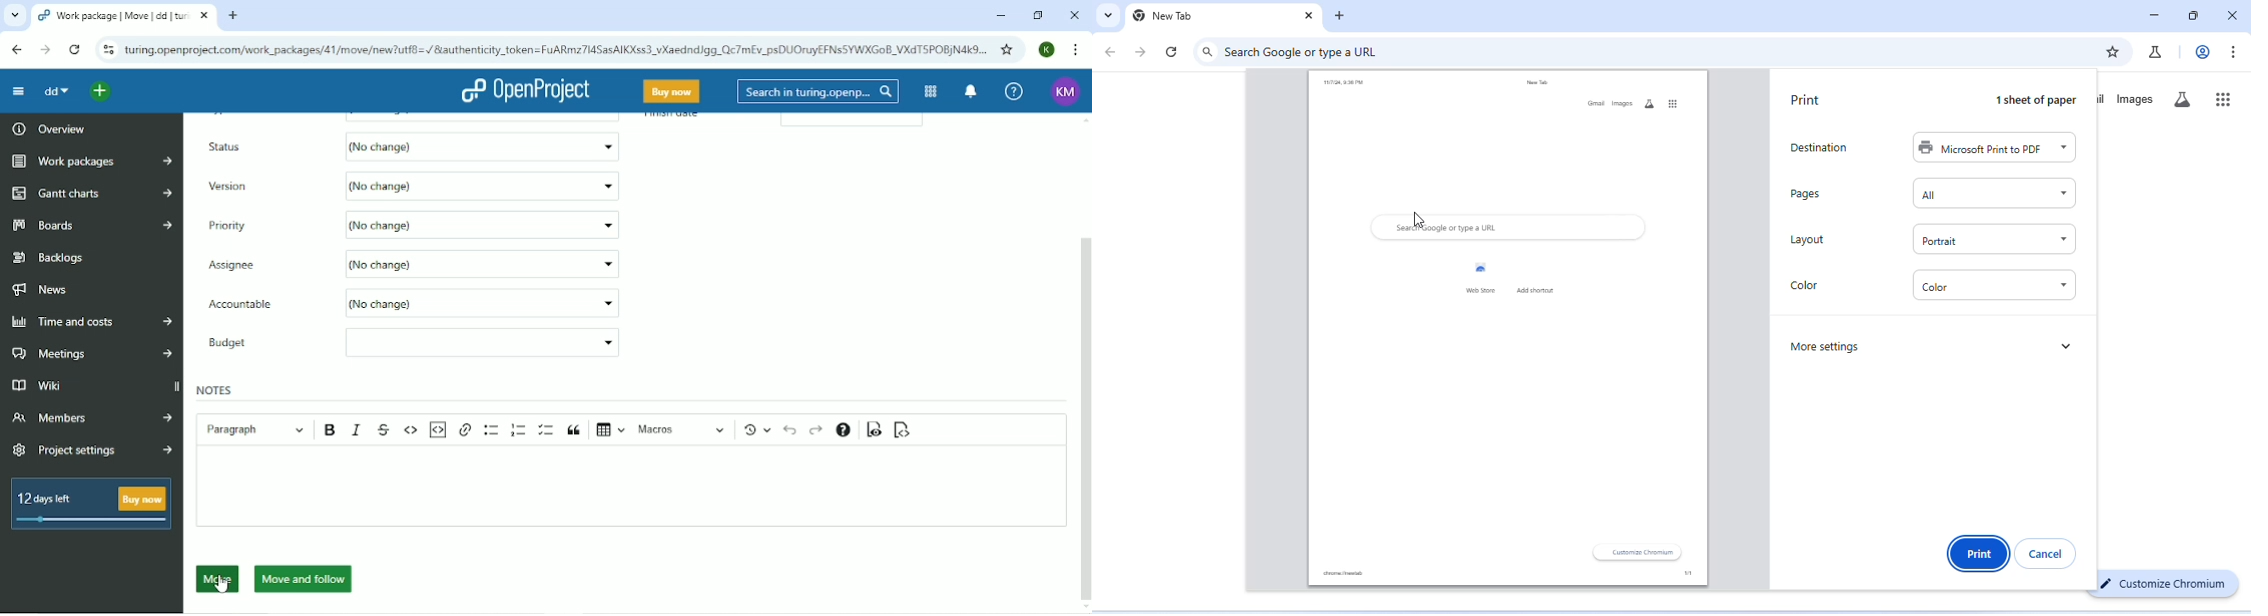 The height and width of the screenshot is (616, 2268). What do you see at coordinates (92, 354) in the screenshot?
I see `Meetings` at bounding box center [92, 354].